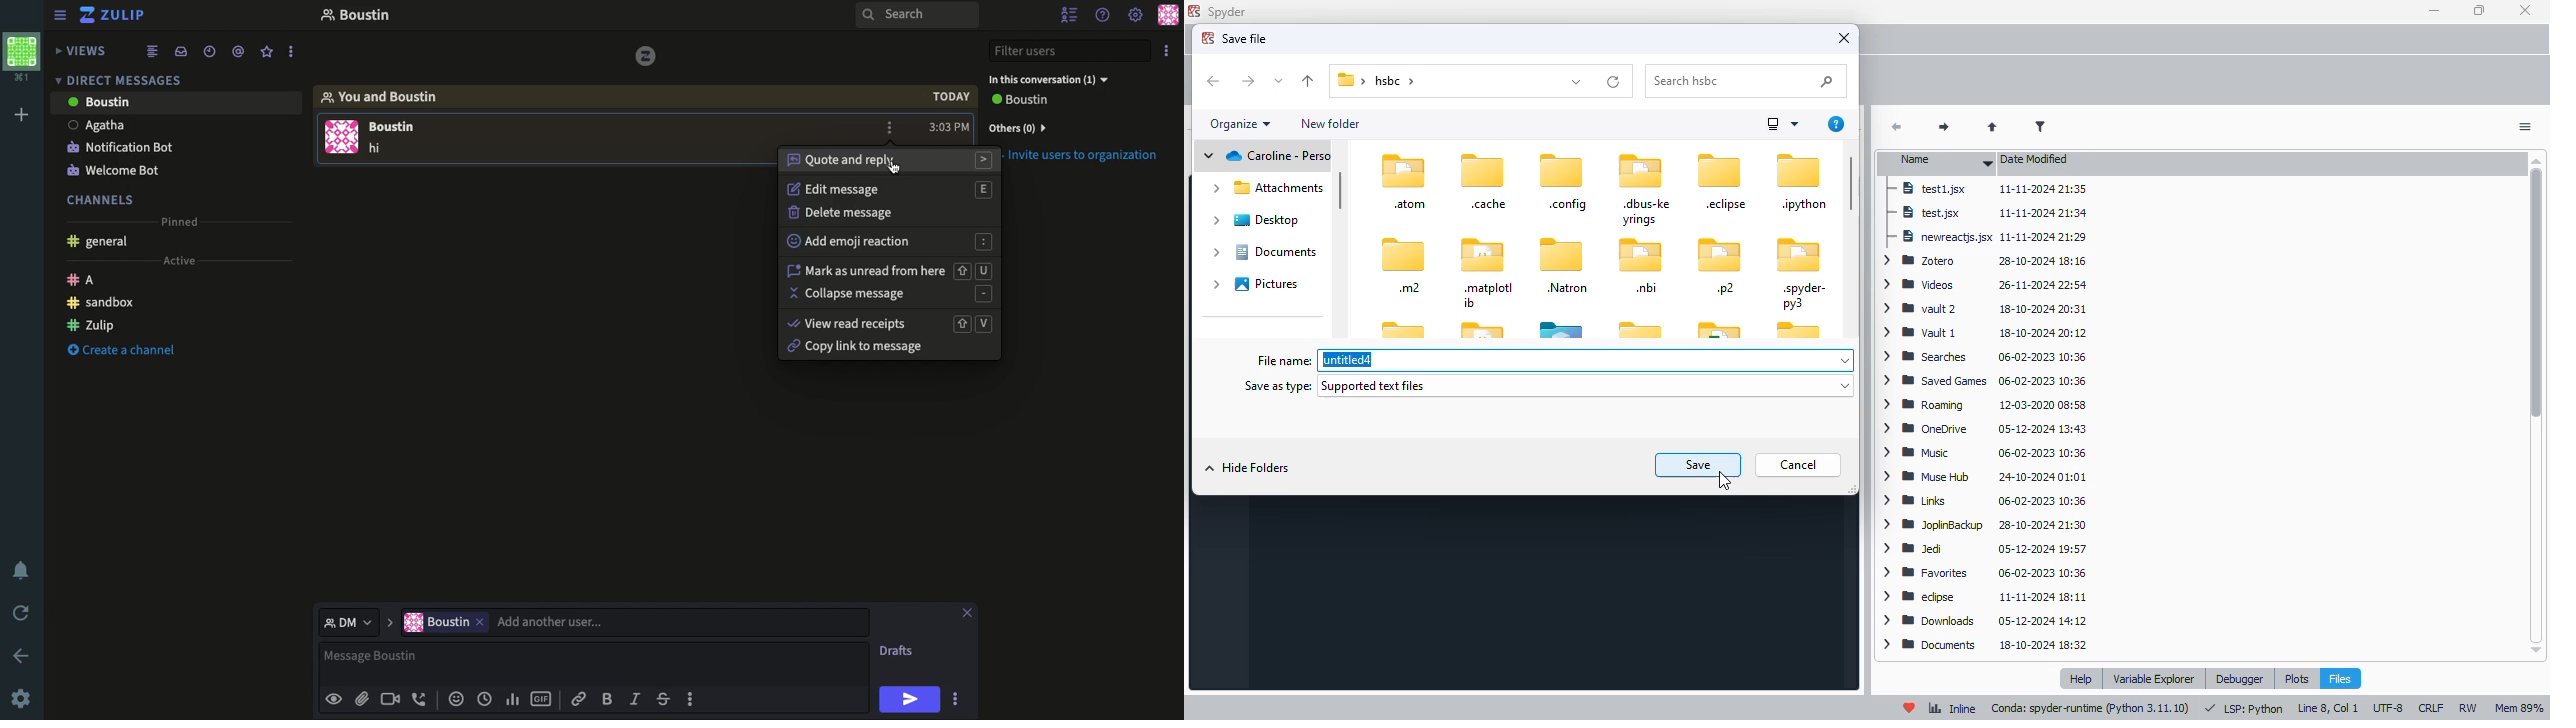 This screenshot has width=2576, height=728. Describe the element at coordinates (1725, 181) in the screenshot. I see `.eclipse` at that location.